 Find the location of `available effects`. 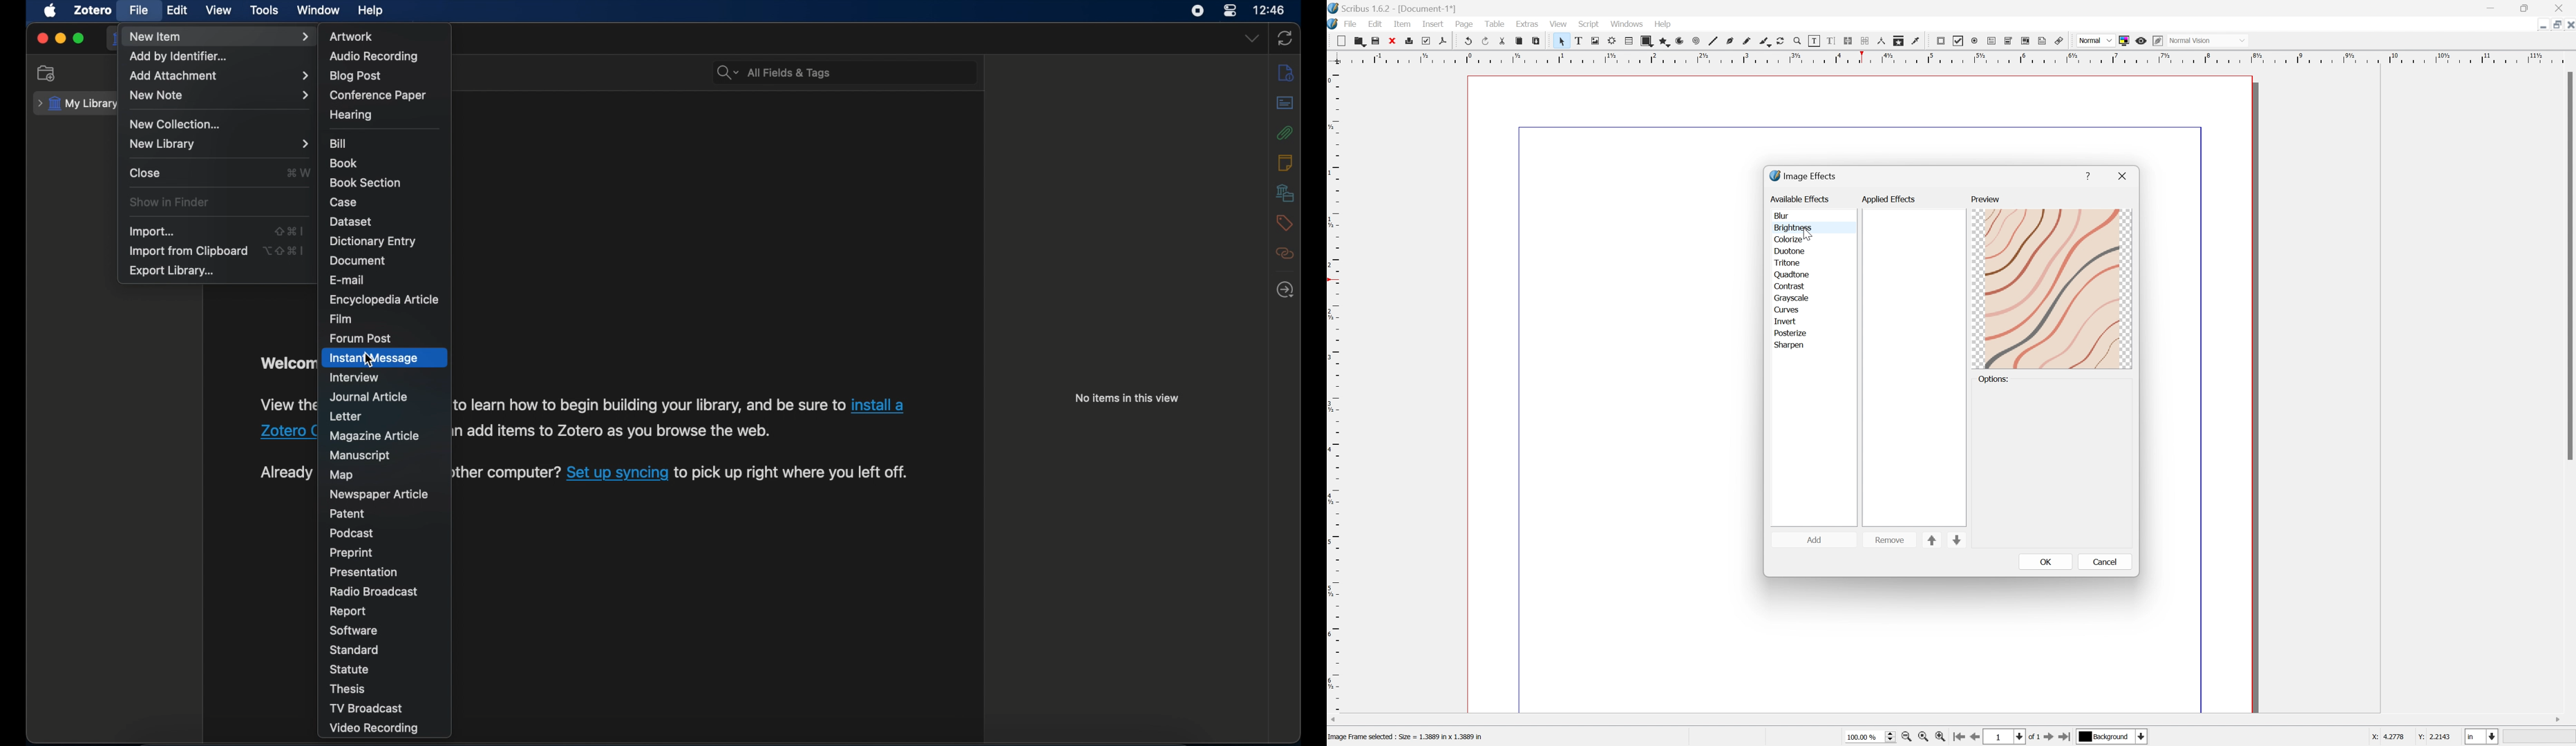

available effects is located at coordinates (1801, 199).